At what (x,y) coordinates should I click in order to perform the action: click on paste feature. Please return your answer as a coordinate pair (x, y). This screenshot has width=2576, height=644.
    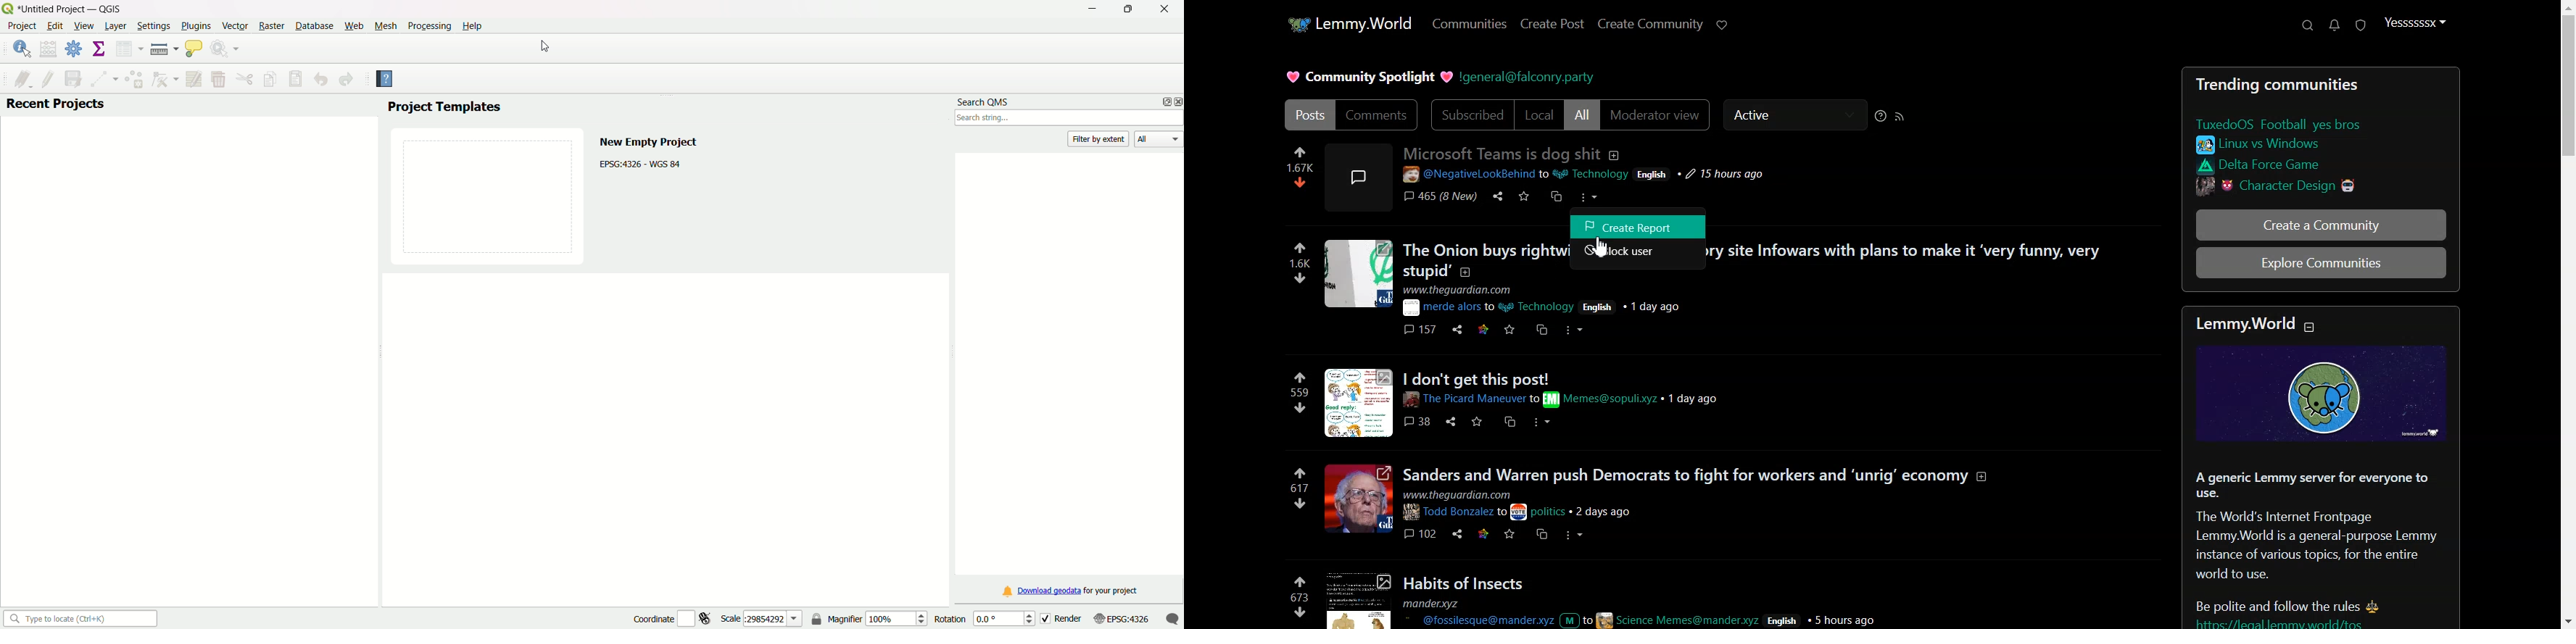
    Looking at the image, I should click on (296, 79).